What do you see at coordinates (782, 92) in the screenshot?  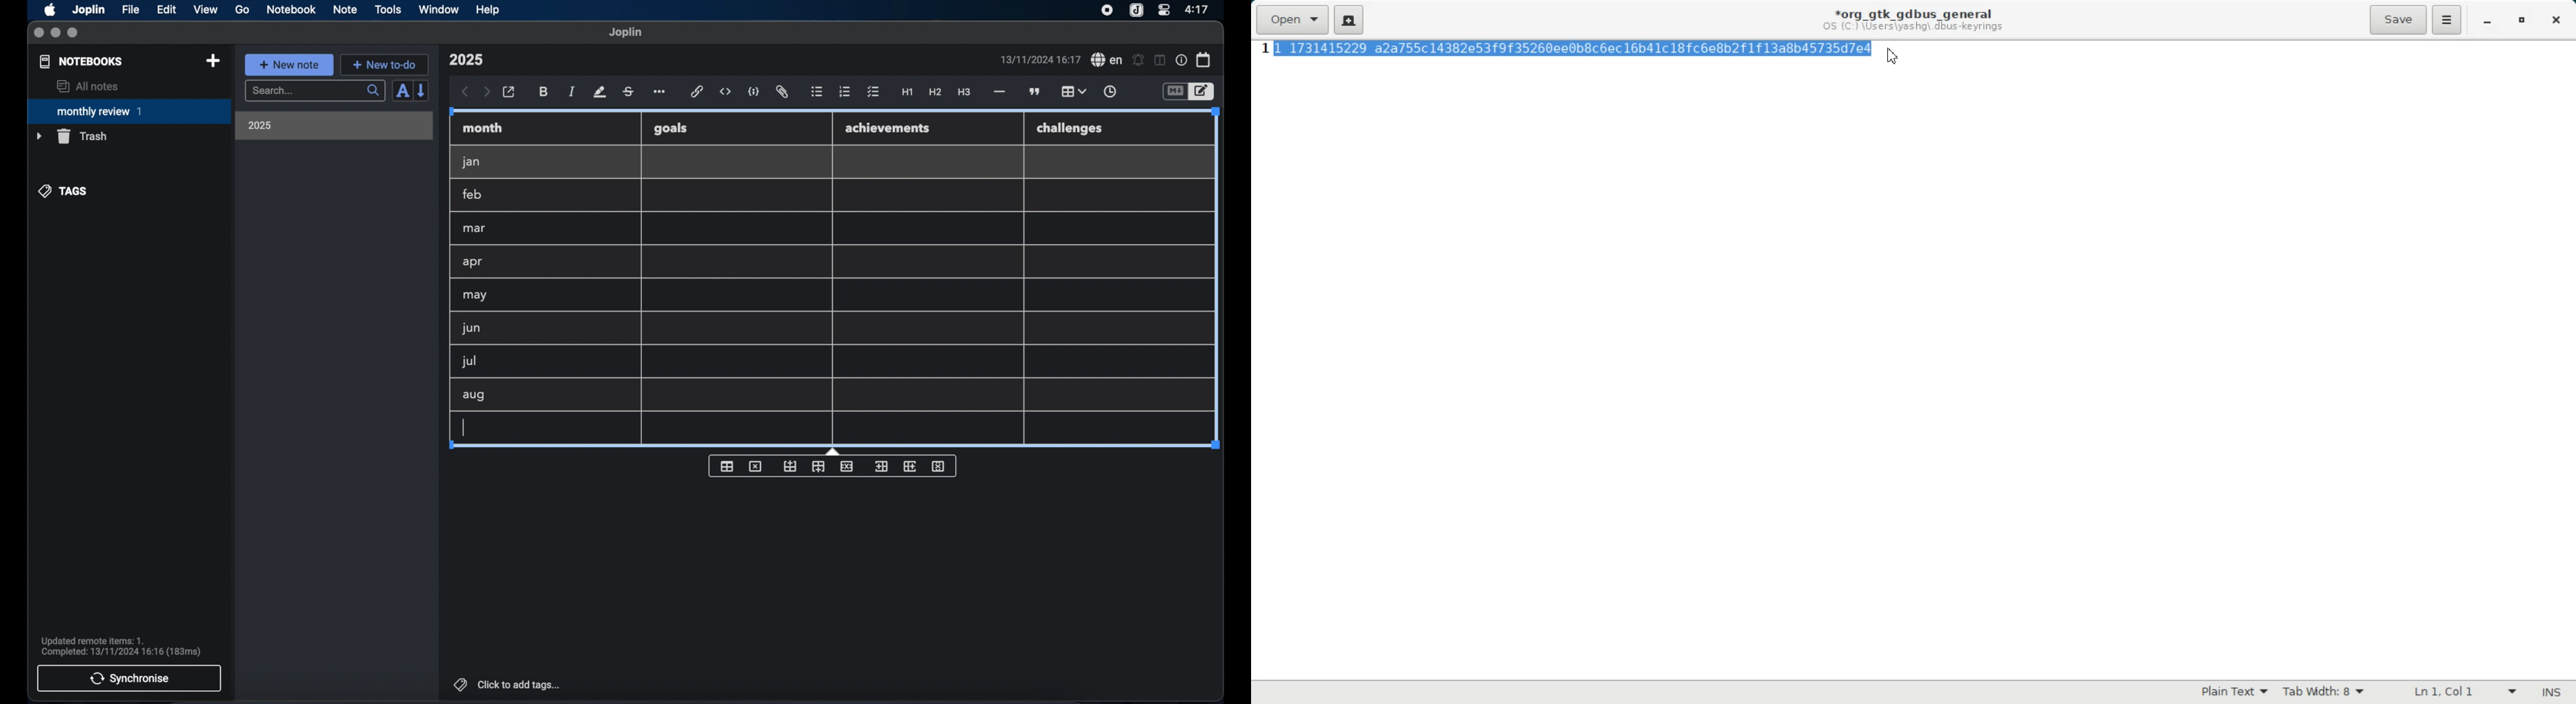 I see `attach file` at bounding box center [782, 92].